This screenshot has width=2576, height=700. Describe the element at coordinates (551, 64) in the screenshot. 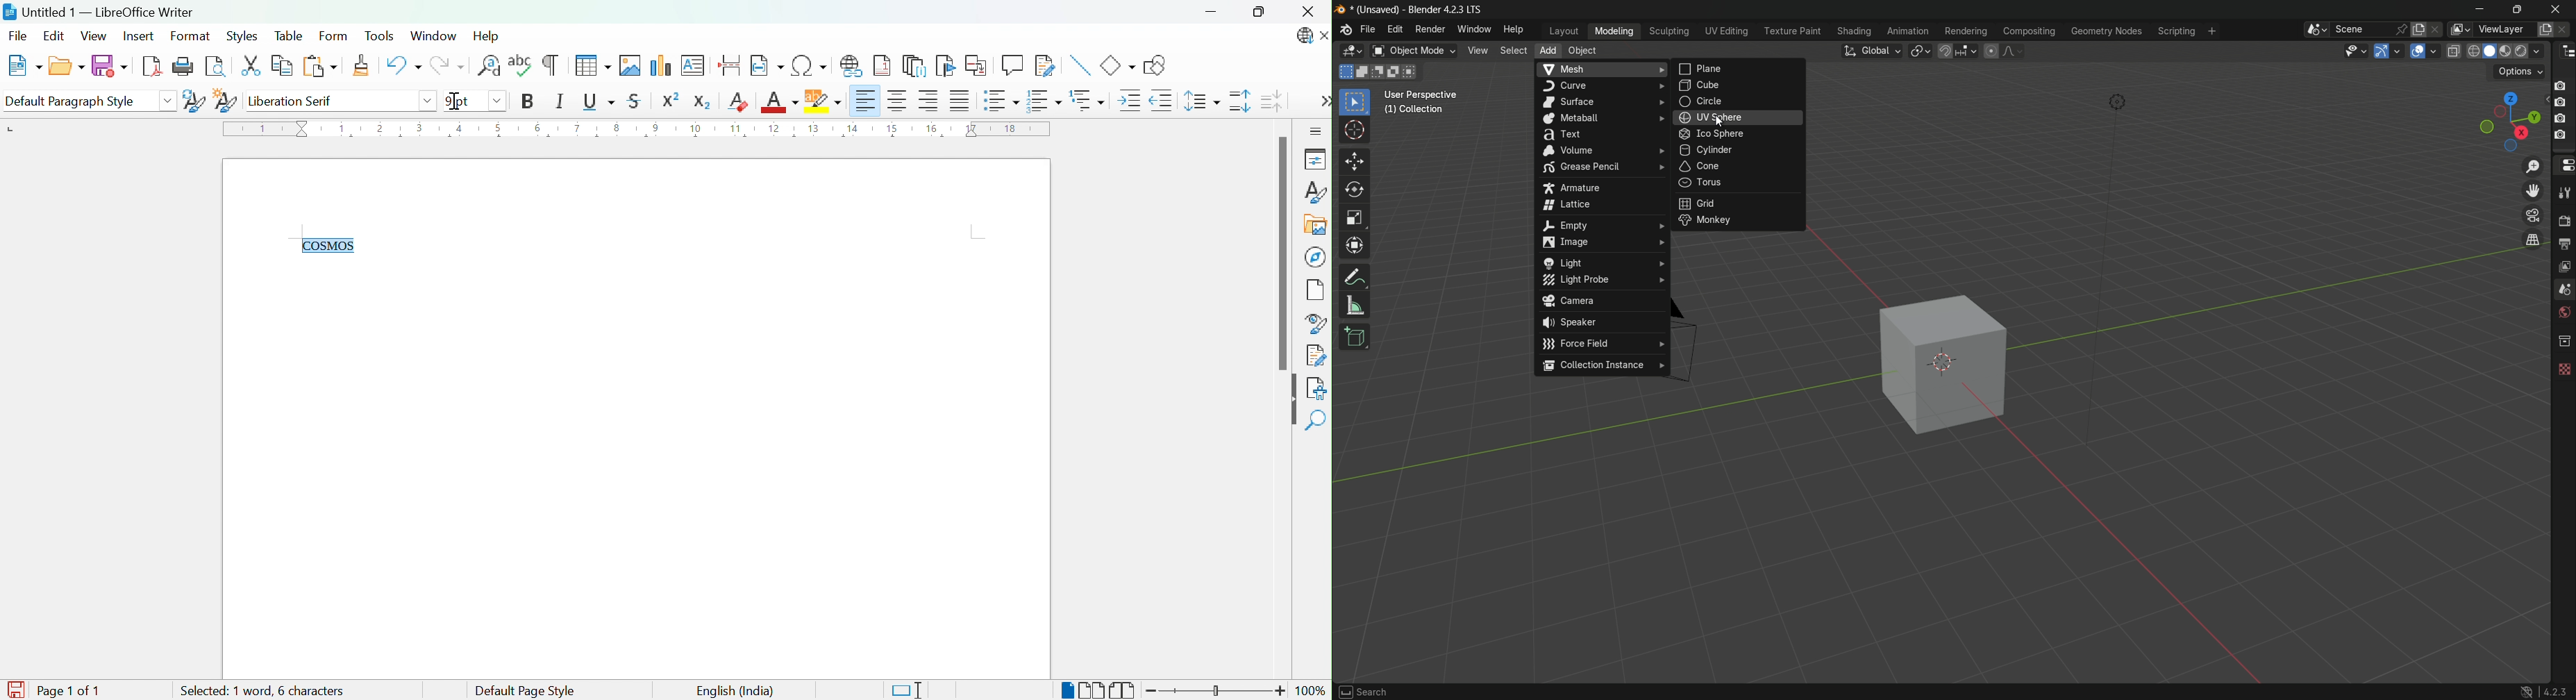

I see `Toggle Formatting Marks` at that location.